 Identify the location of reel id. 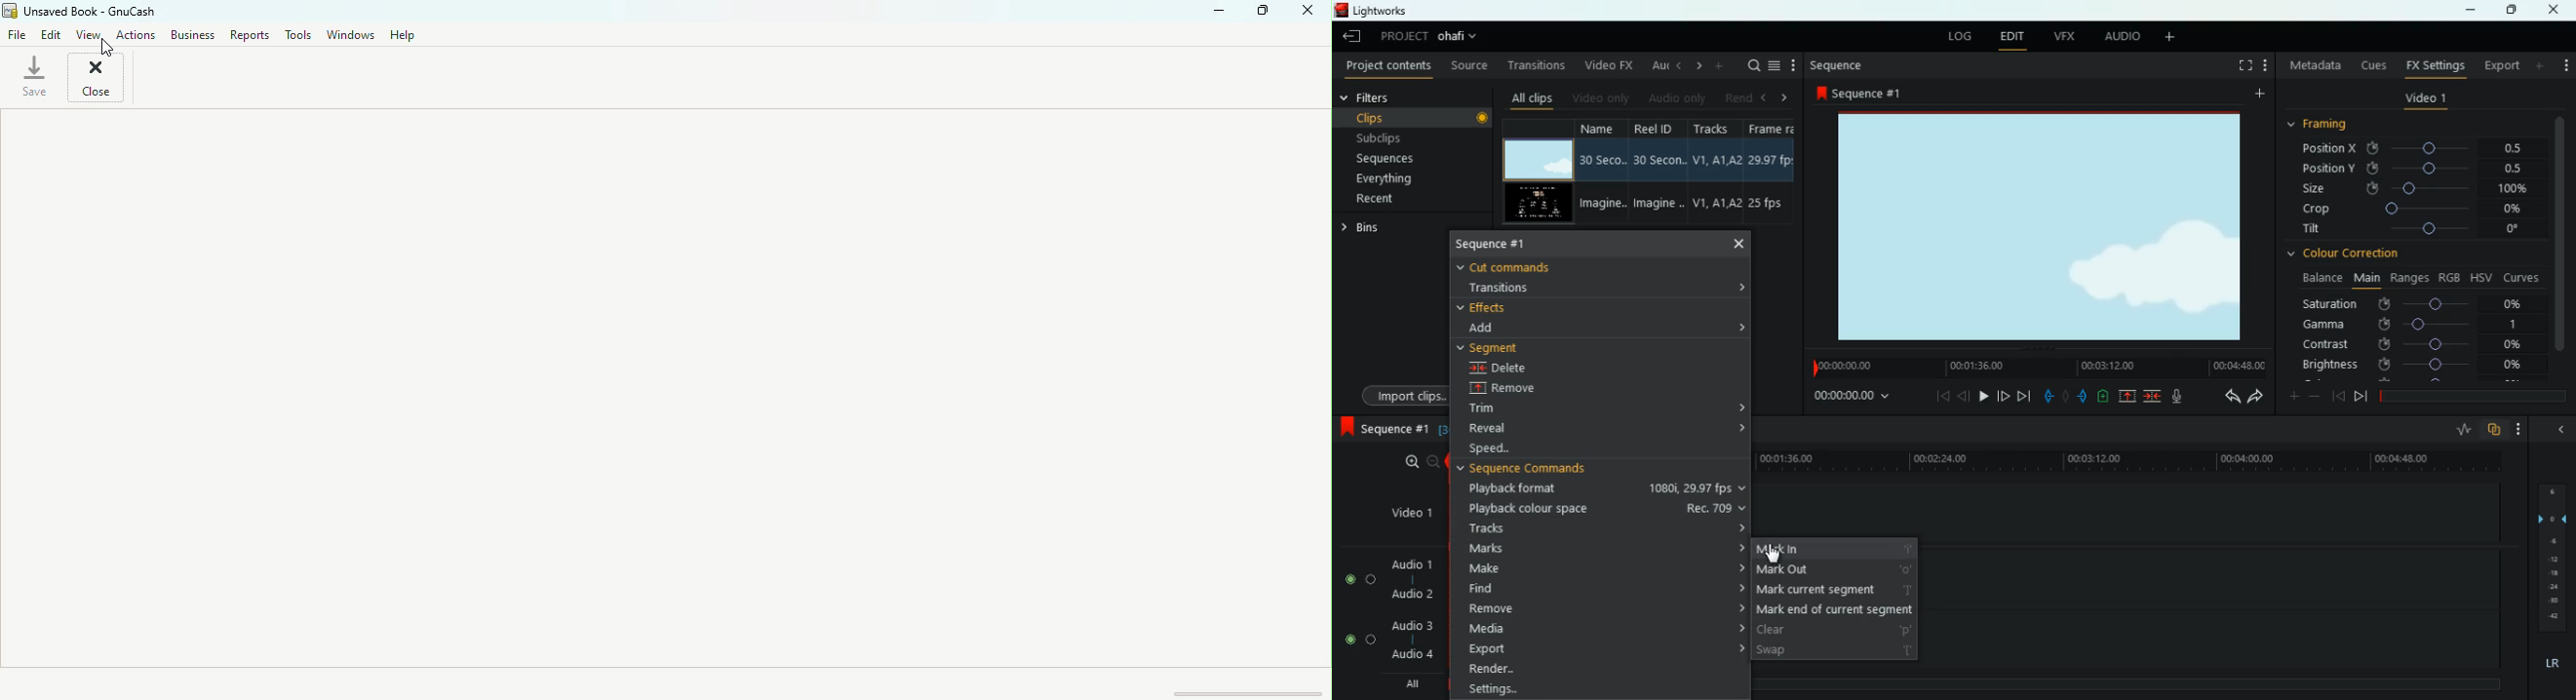
(1660, 127).